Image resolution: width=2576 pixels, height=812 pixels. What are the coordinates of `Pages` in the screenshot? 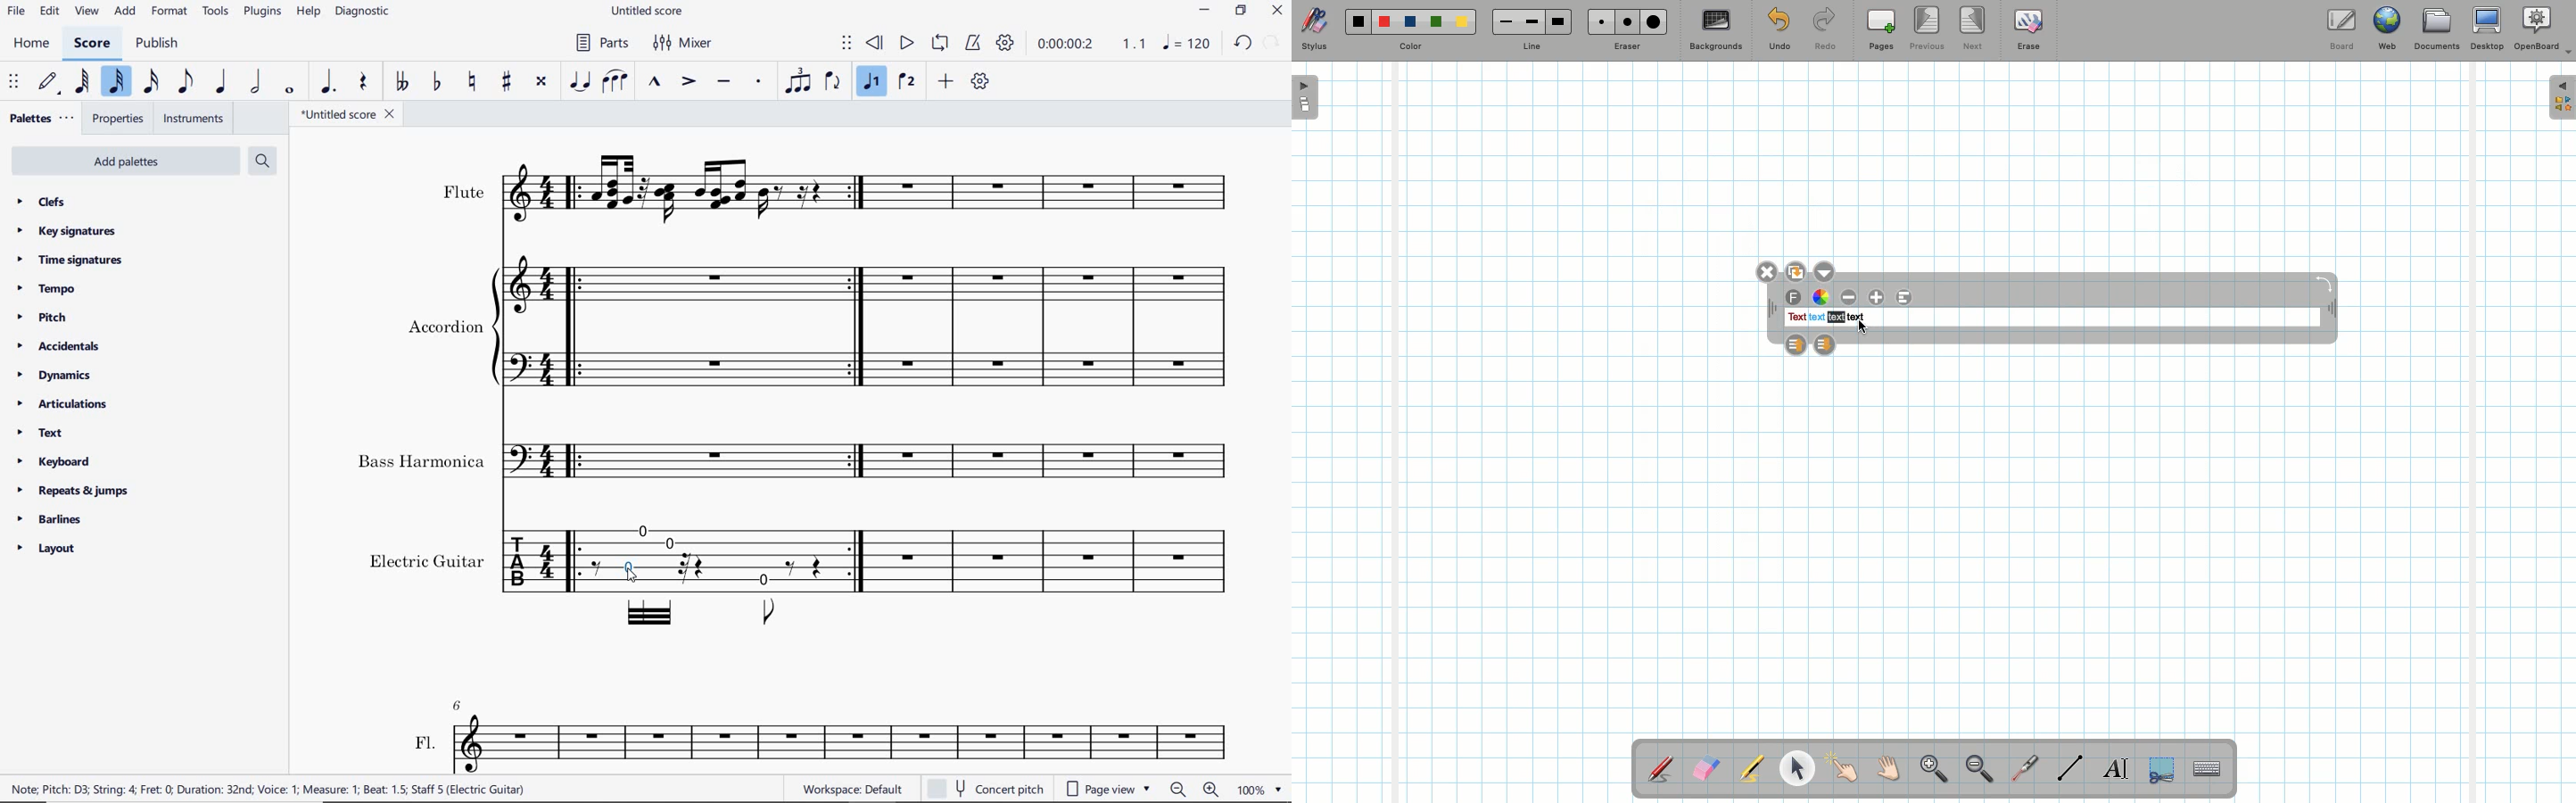 It's located at (1881, 31).